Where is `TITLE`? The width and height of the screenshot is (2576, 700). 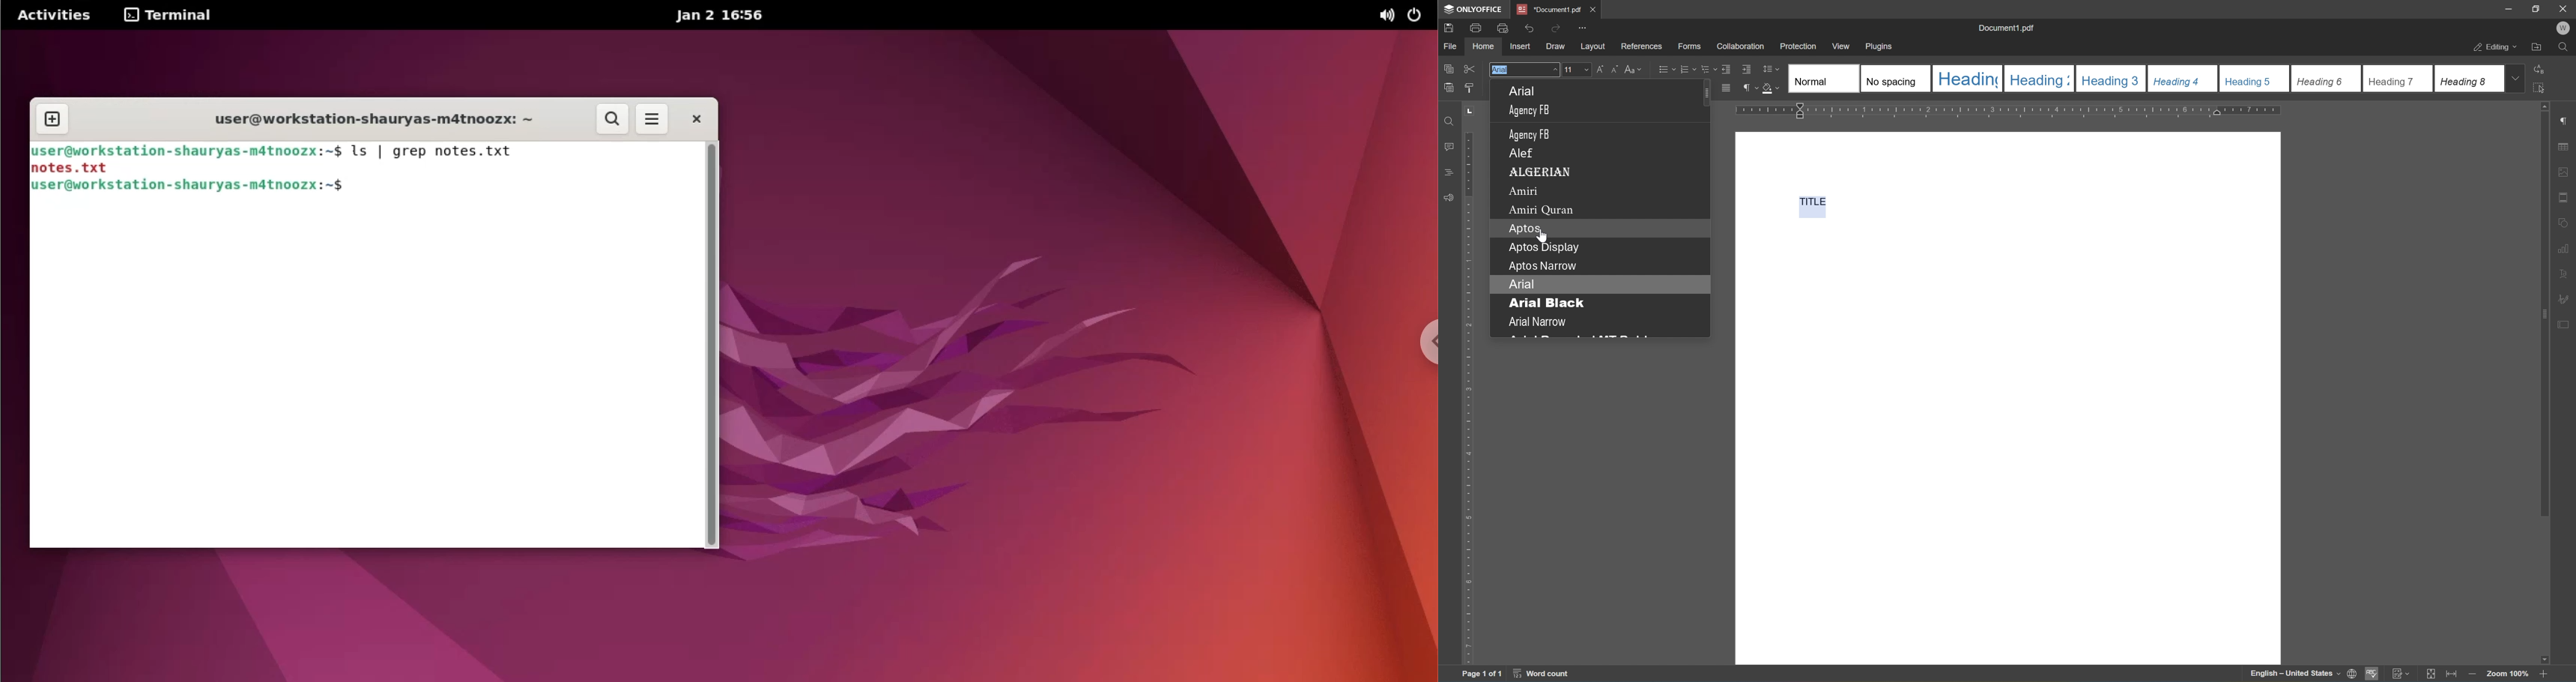 TITLE is located at coordinates (1809, 204).